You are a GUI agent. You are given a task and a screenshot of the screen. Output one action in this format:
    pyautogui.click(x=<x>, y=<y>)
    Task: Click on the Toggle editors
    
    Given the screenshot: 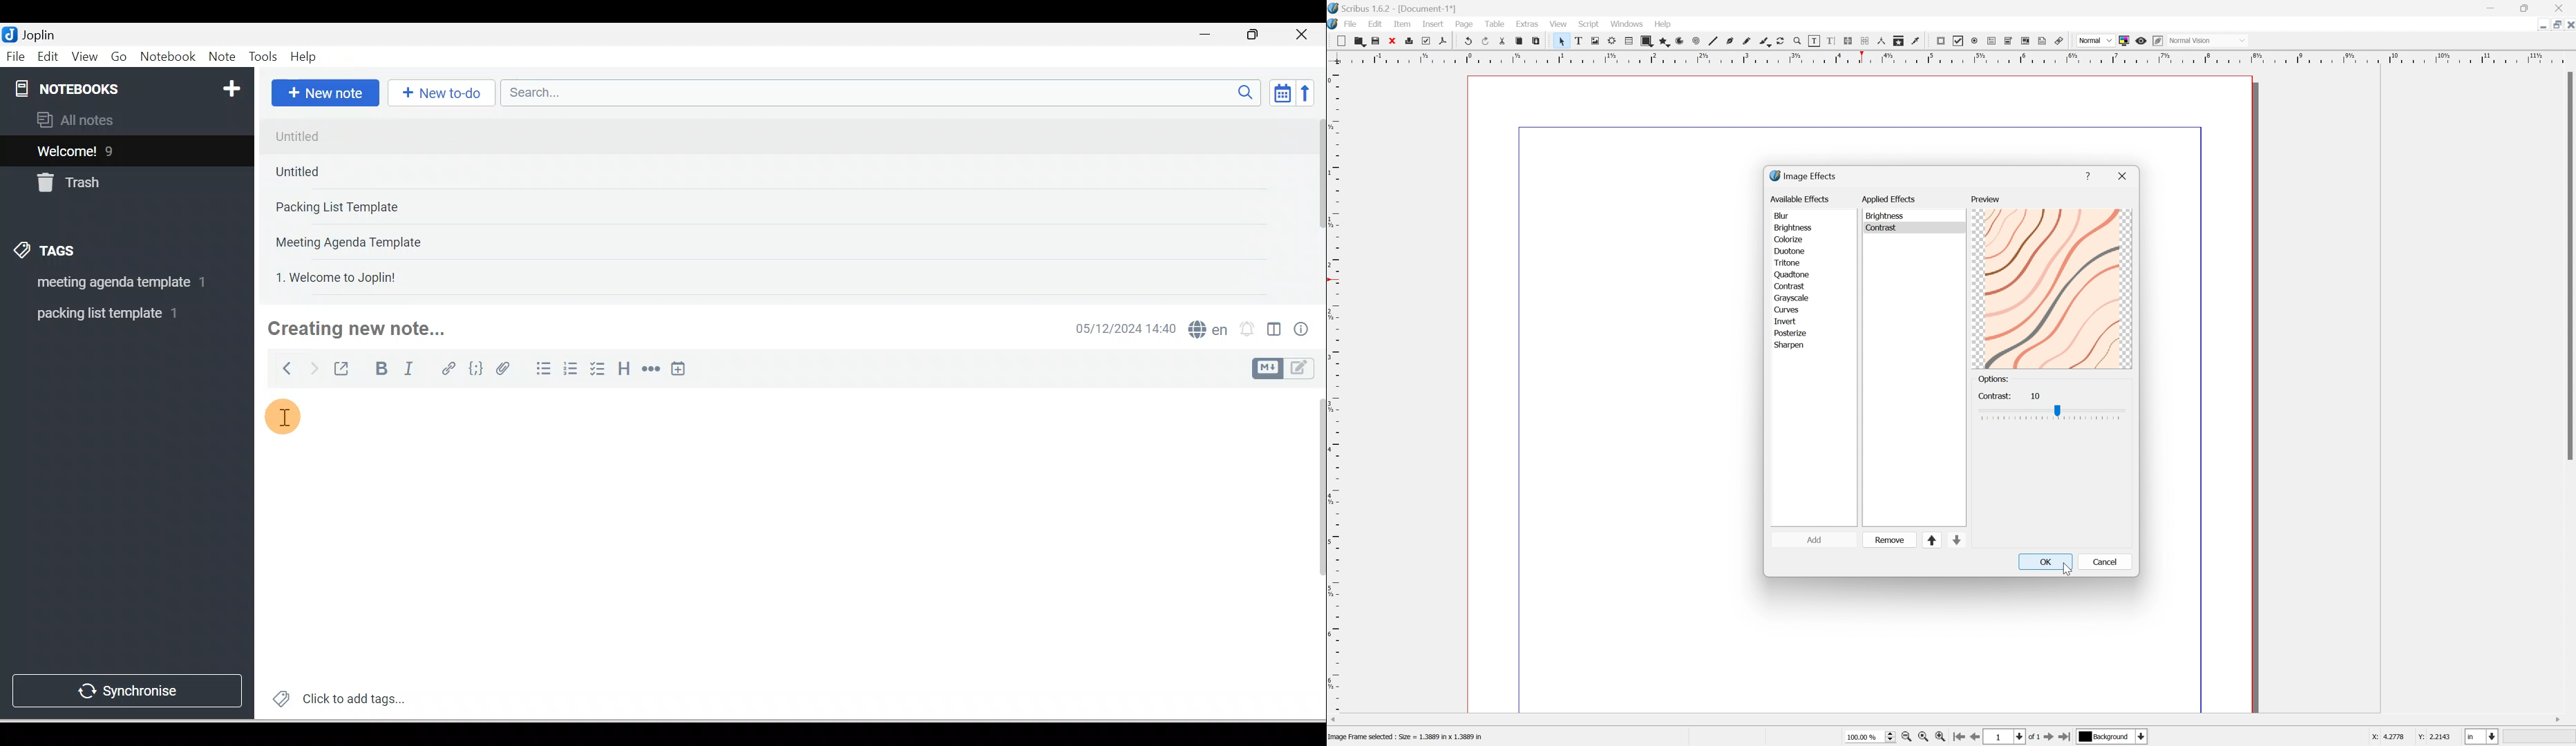 What is the action you would take?
    pyautogui.click(x=1274, y=332)
    